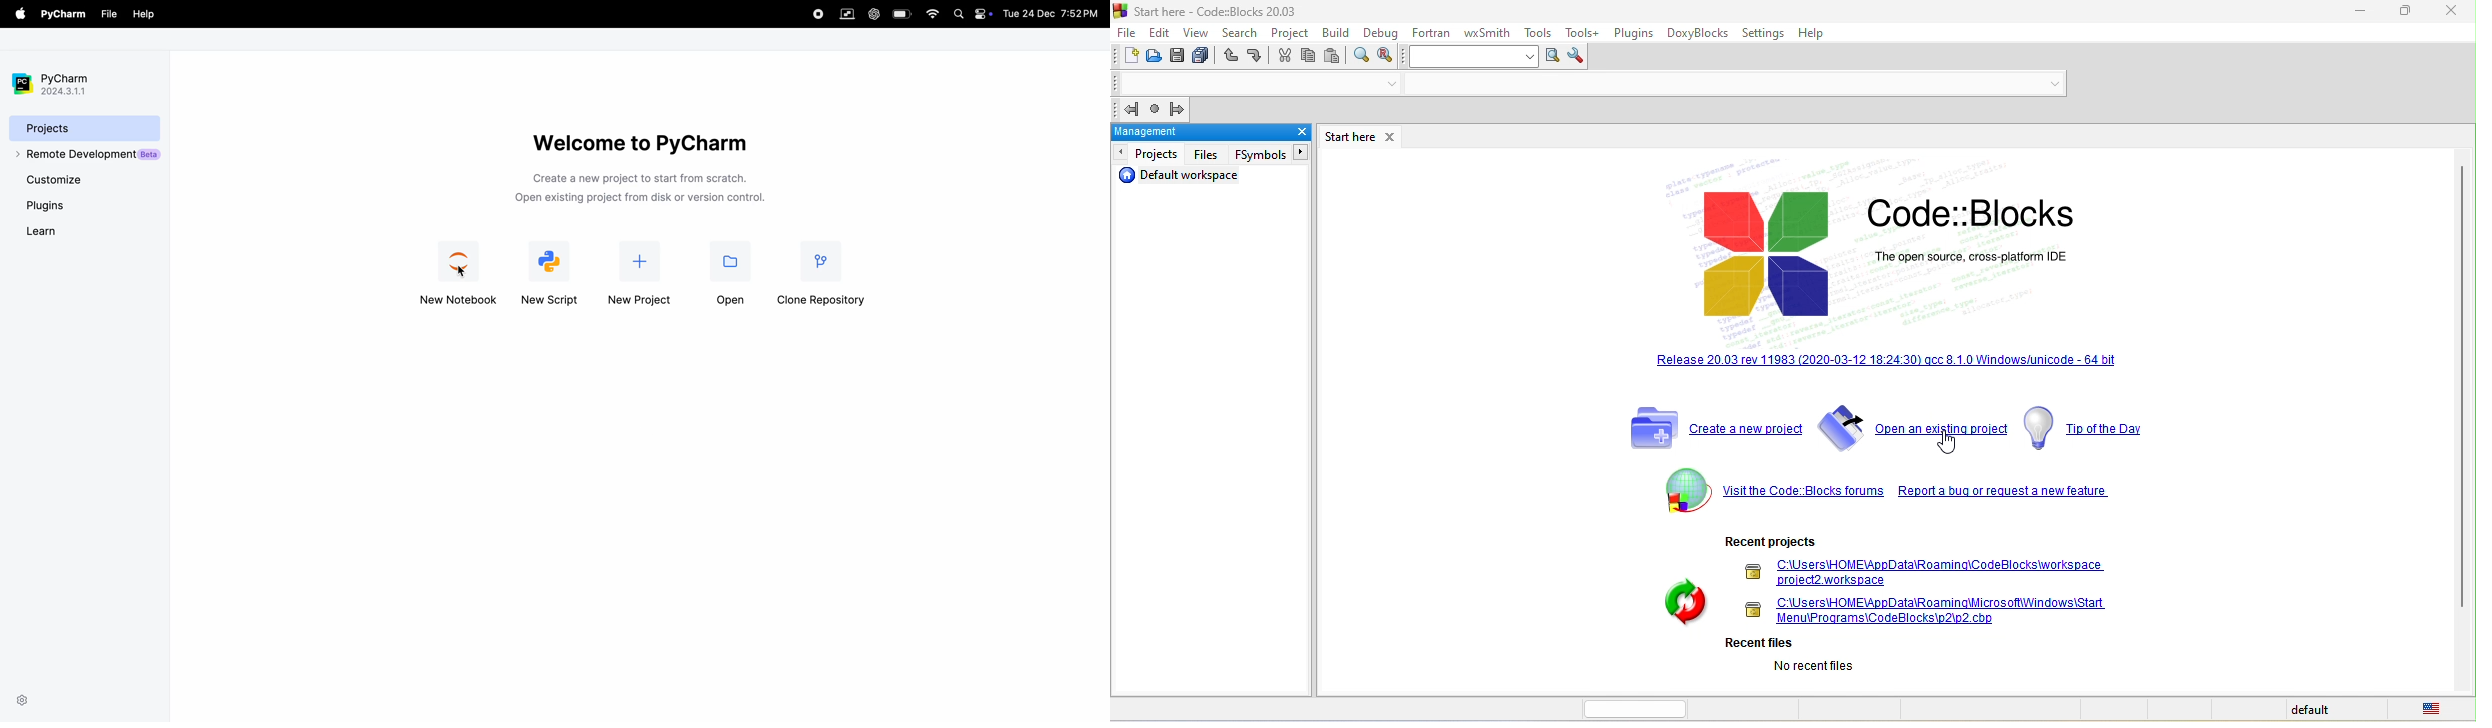 Image resolution: width=2492 pixels, height=728 pixels. Describe the element at coordinates (1585, 34) in the screenshot. I see `tools++` at that location.